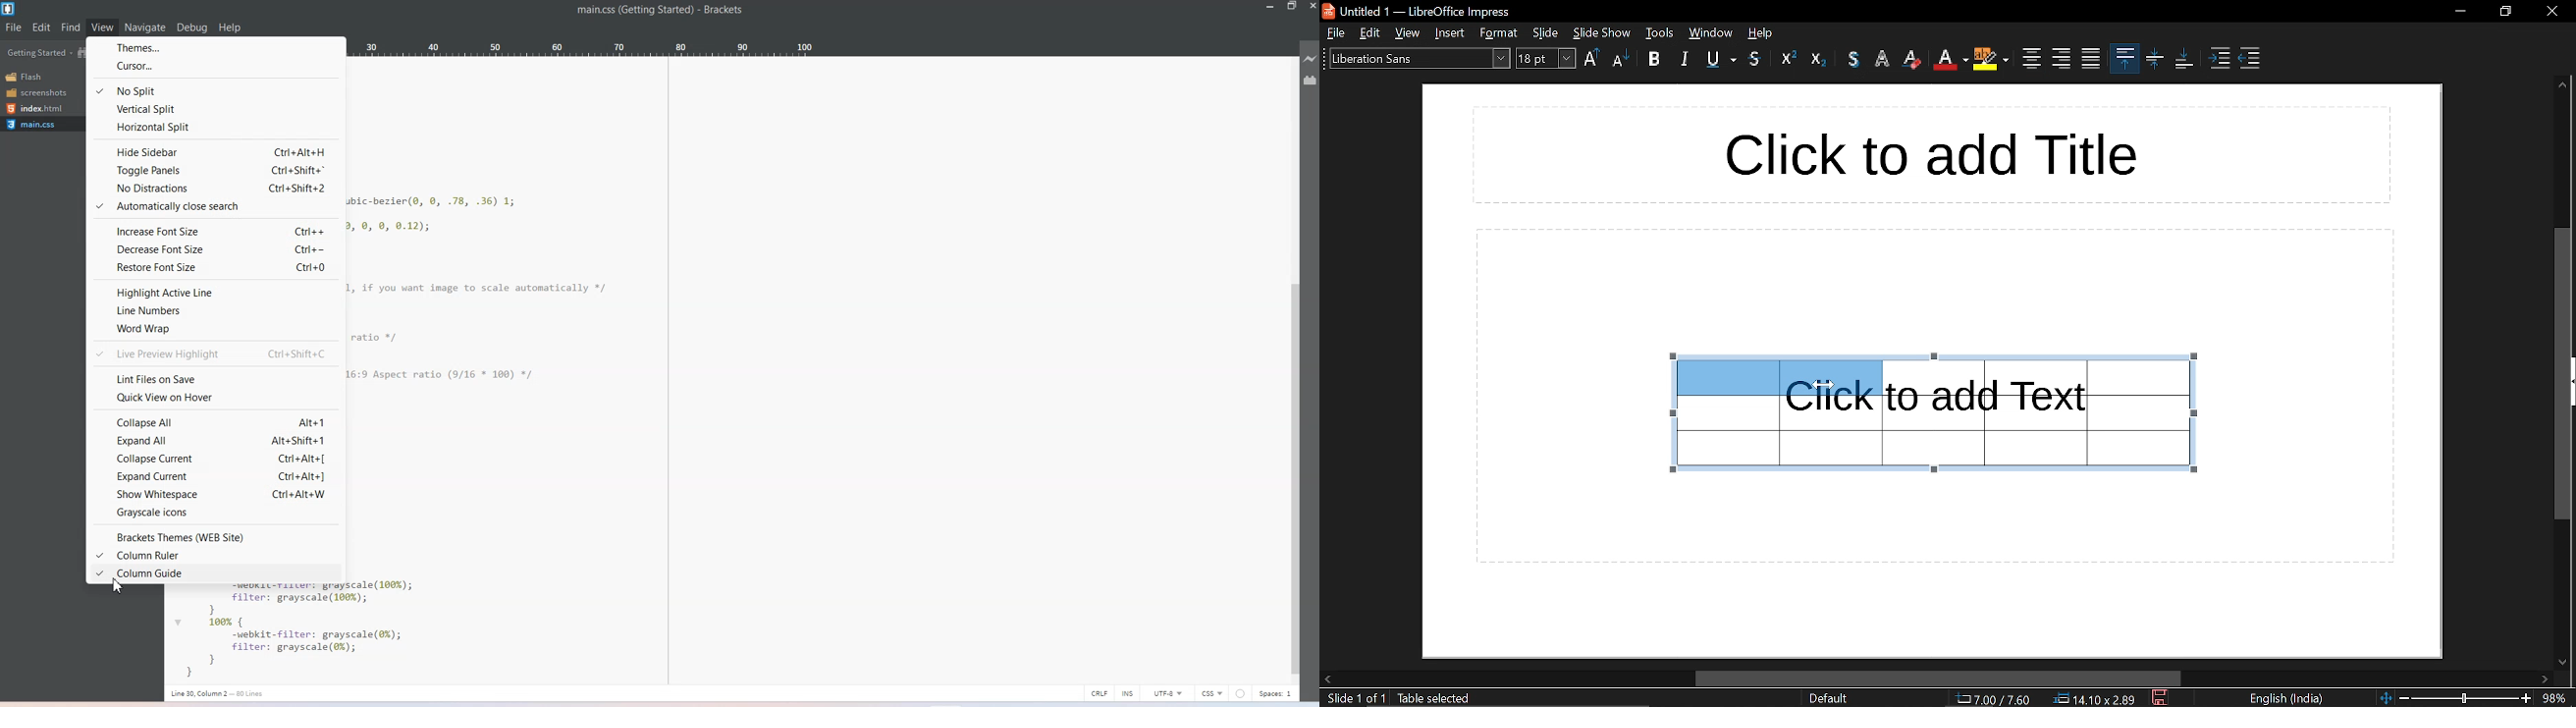 This screenshot has height=728, width=2576. I want to click on Brackets theme WEB site, so click(214, 534).